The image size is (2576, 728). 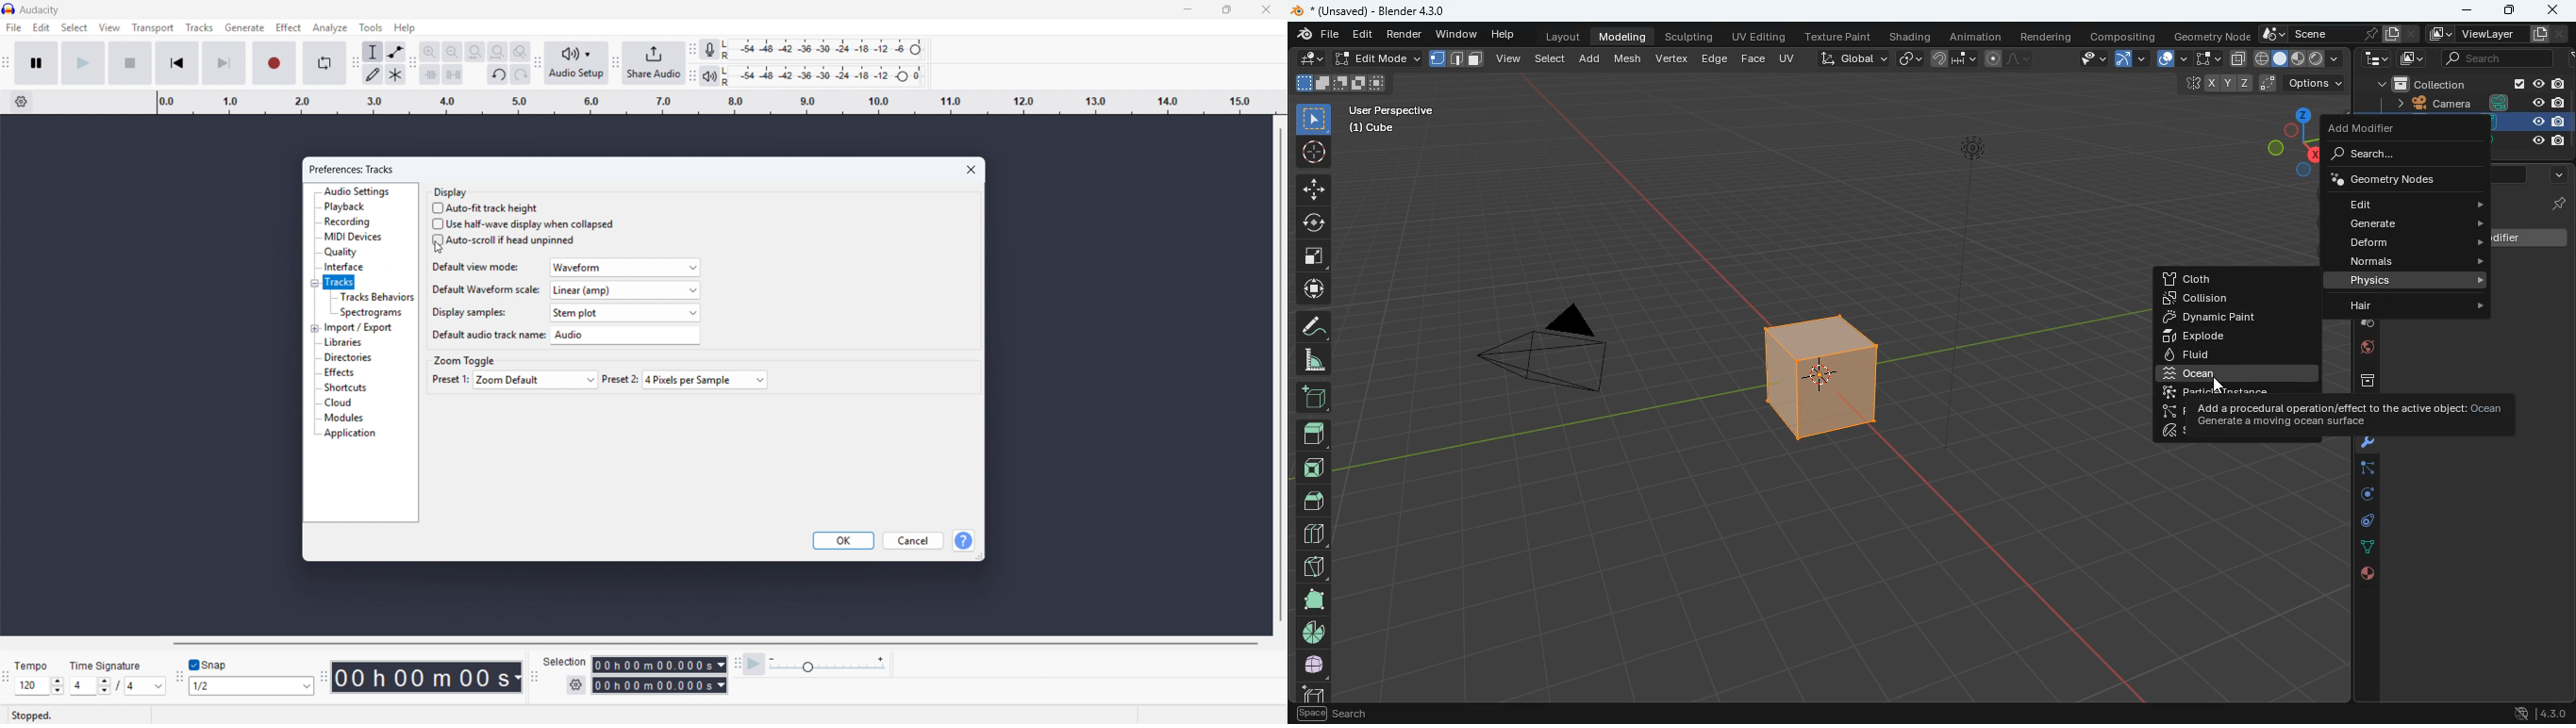 I want to click on shortcuts, so click(x=345, y=387).